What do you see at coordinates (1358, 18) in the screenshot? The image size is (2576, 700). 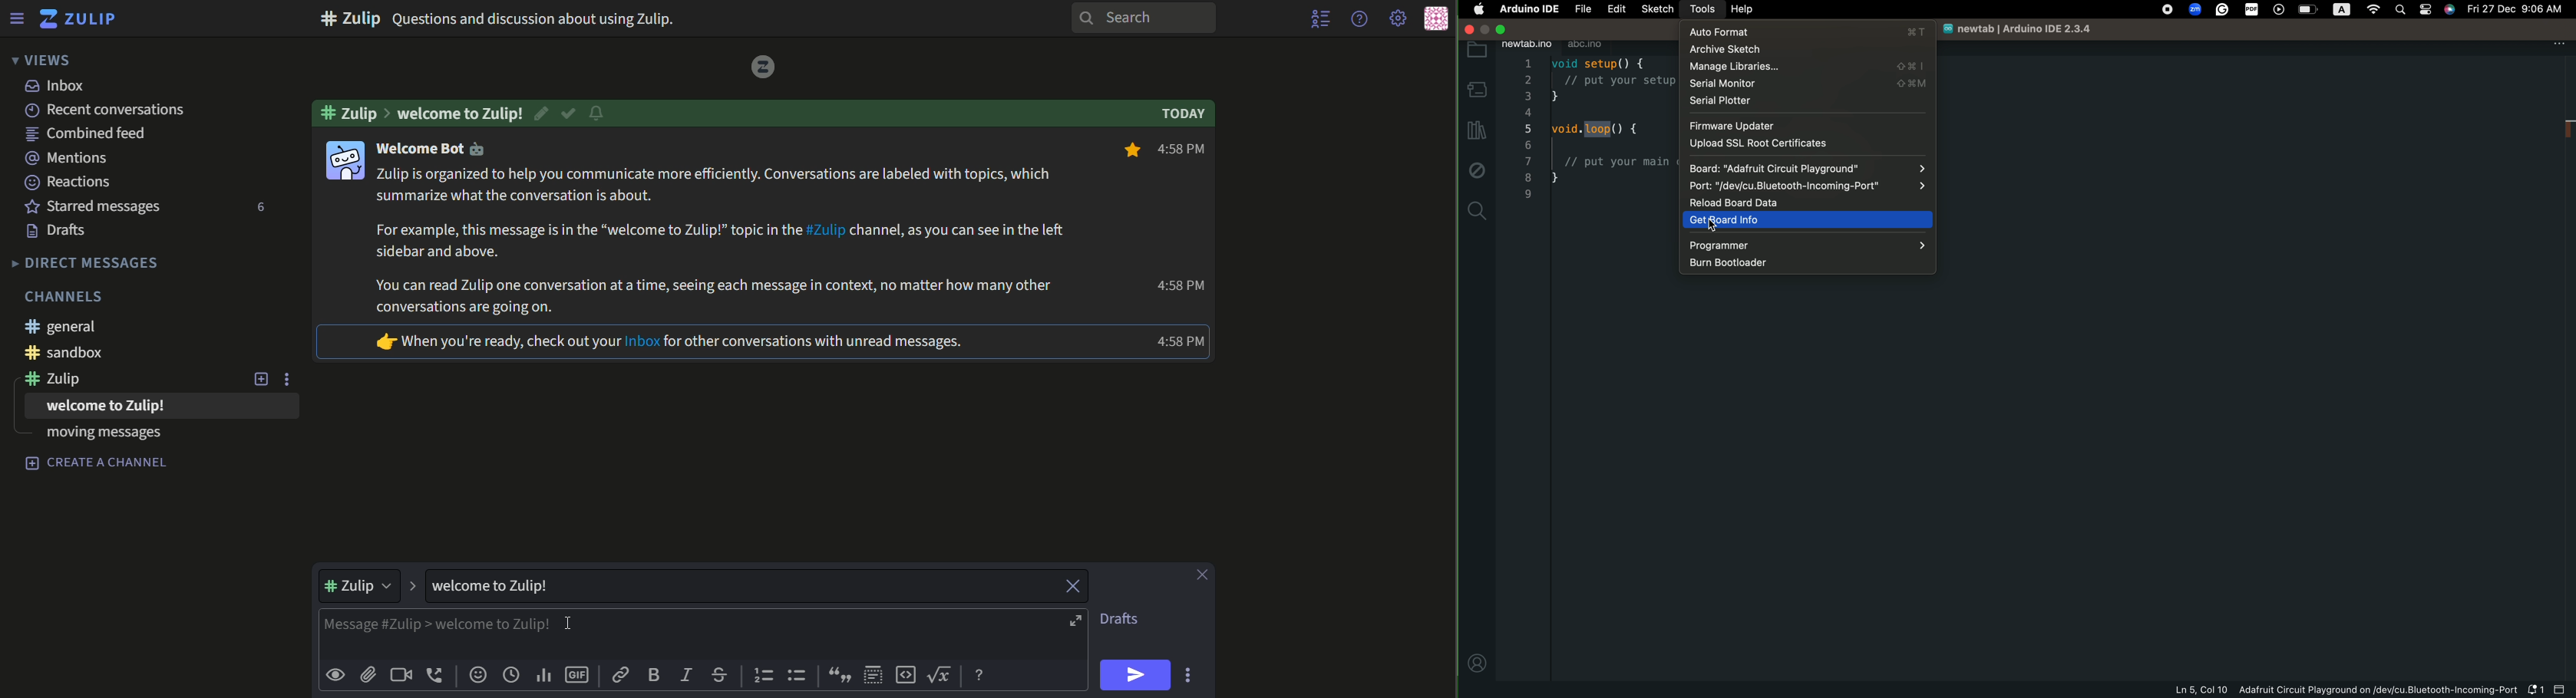 I see `help menu` at bounding box center [1358, 18].